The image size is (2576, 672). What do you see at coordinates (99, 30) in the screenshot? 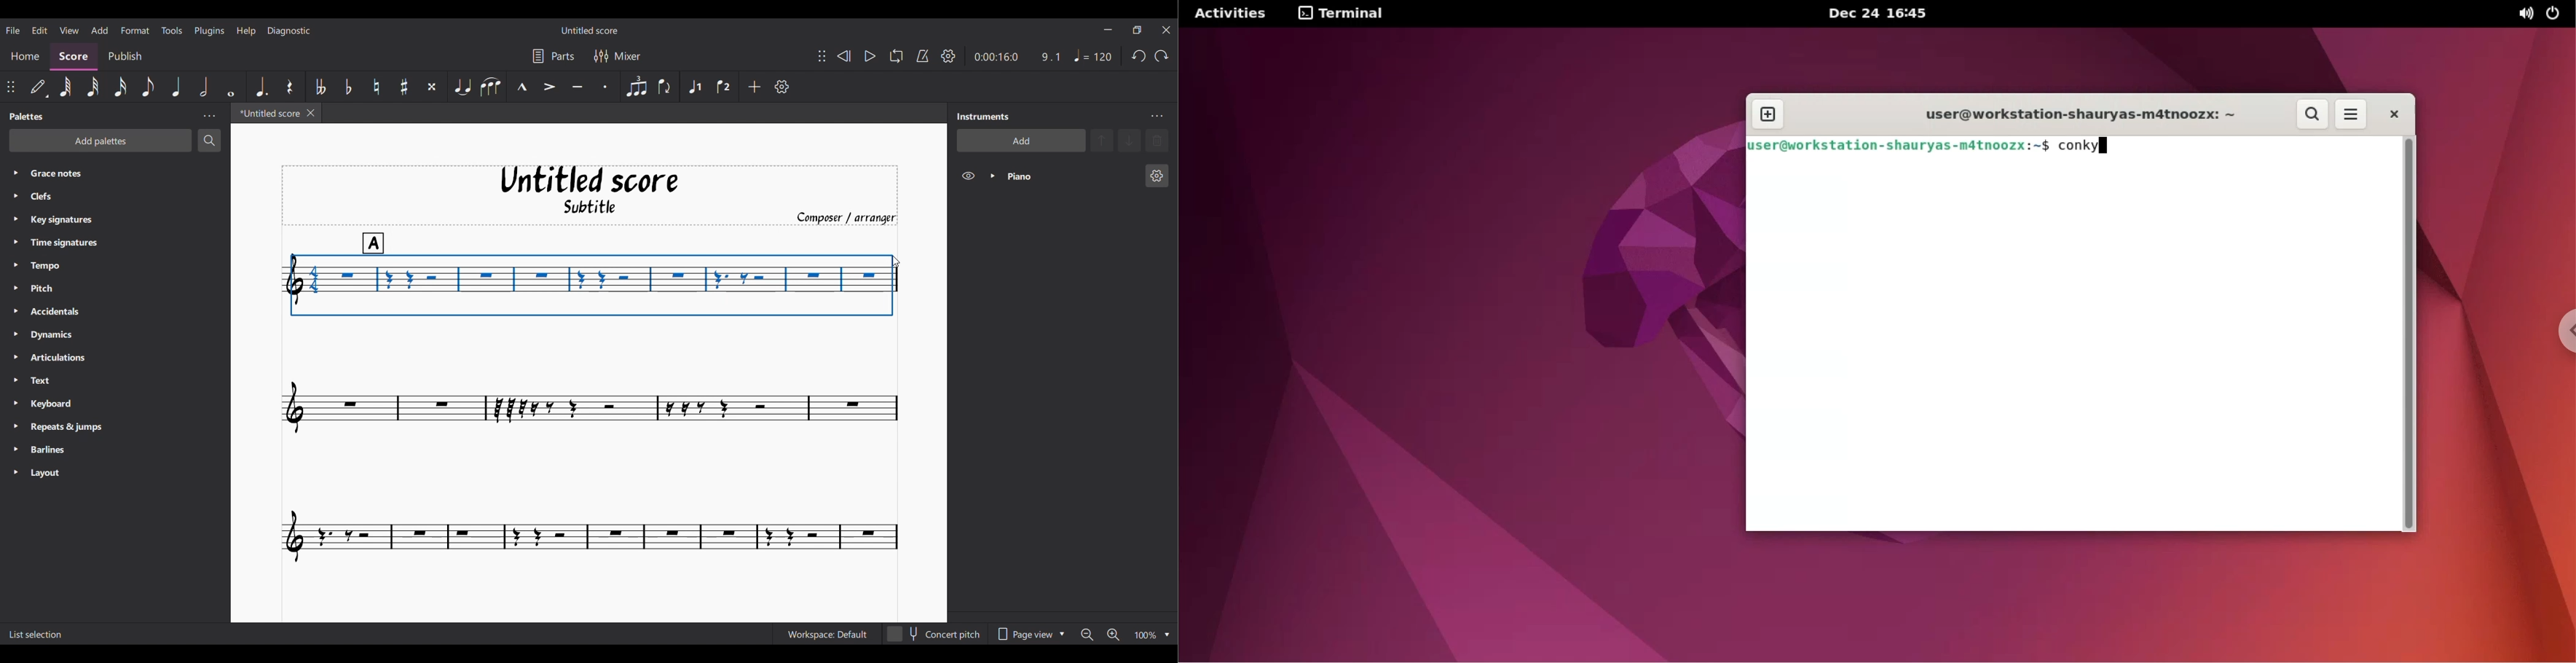
I see `Add menu` at bounding box center [99, 30].